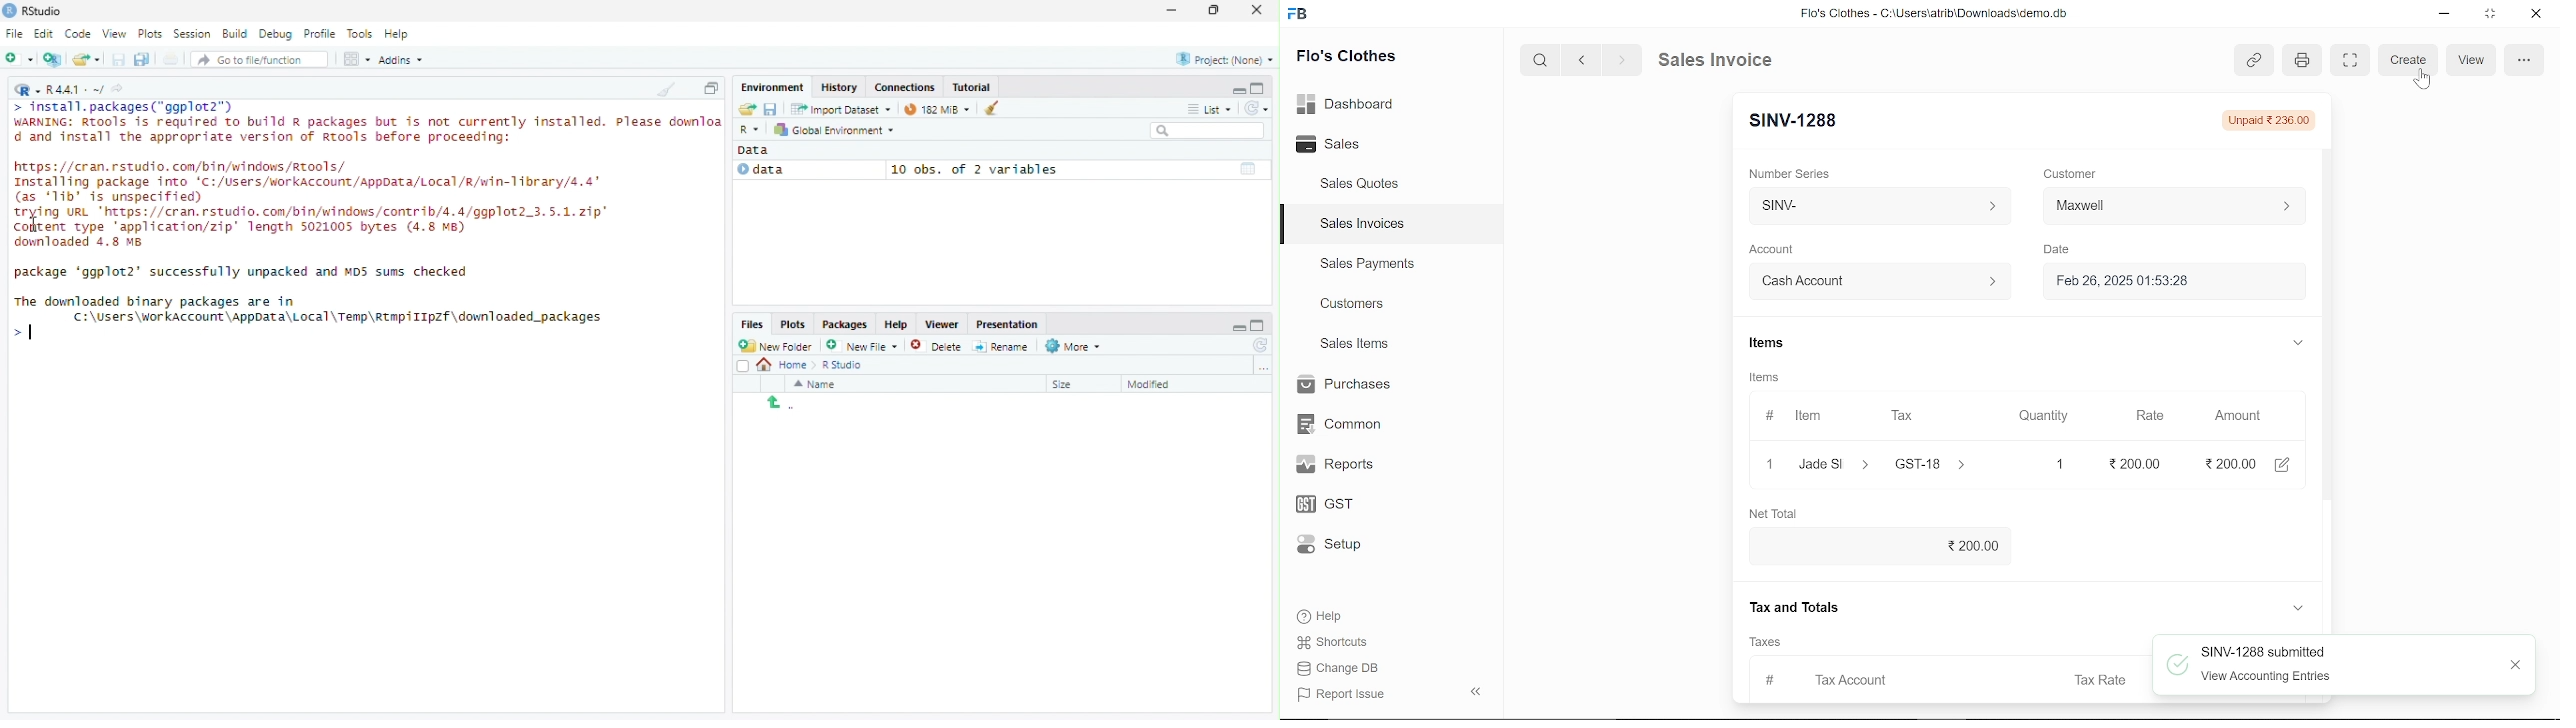 Image resolution: width=2576 pixels, height=728 pixels. I want to click on Customer, so click(2174, 205).